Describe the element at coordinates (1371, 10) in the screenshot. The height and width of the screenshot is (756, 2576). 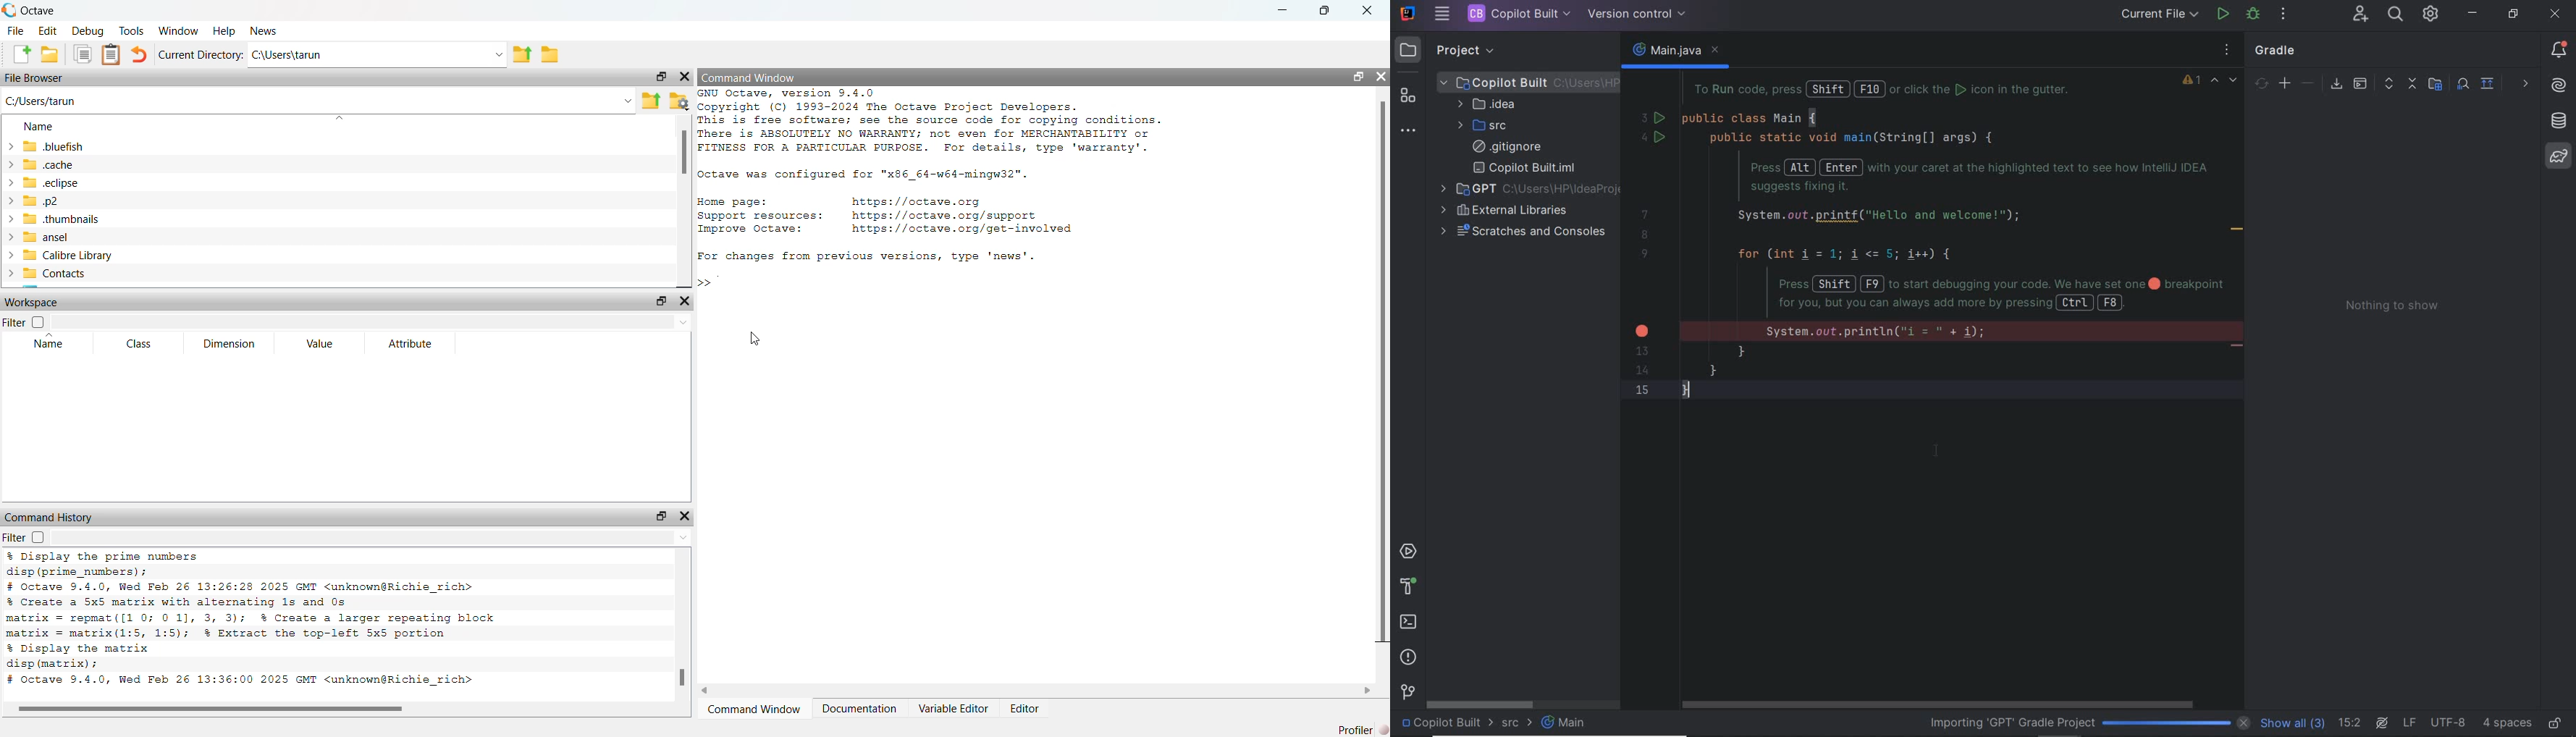
I see `close` at that location.